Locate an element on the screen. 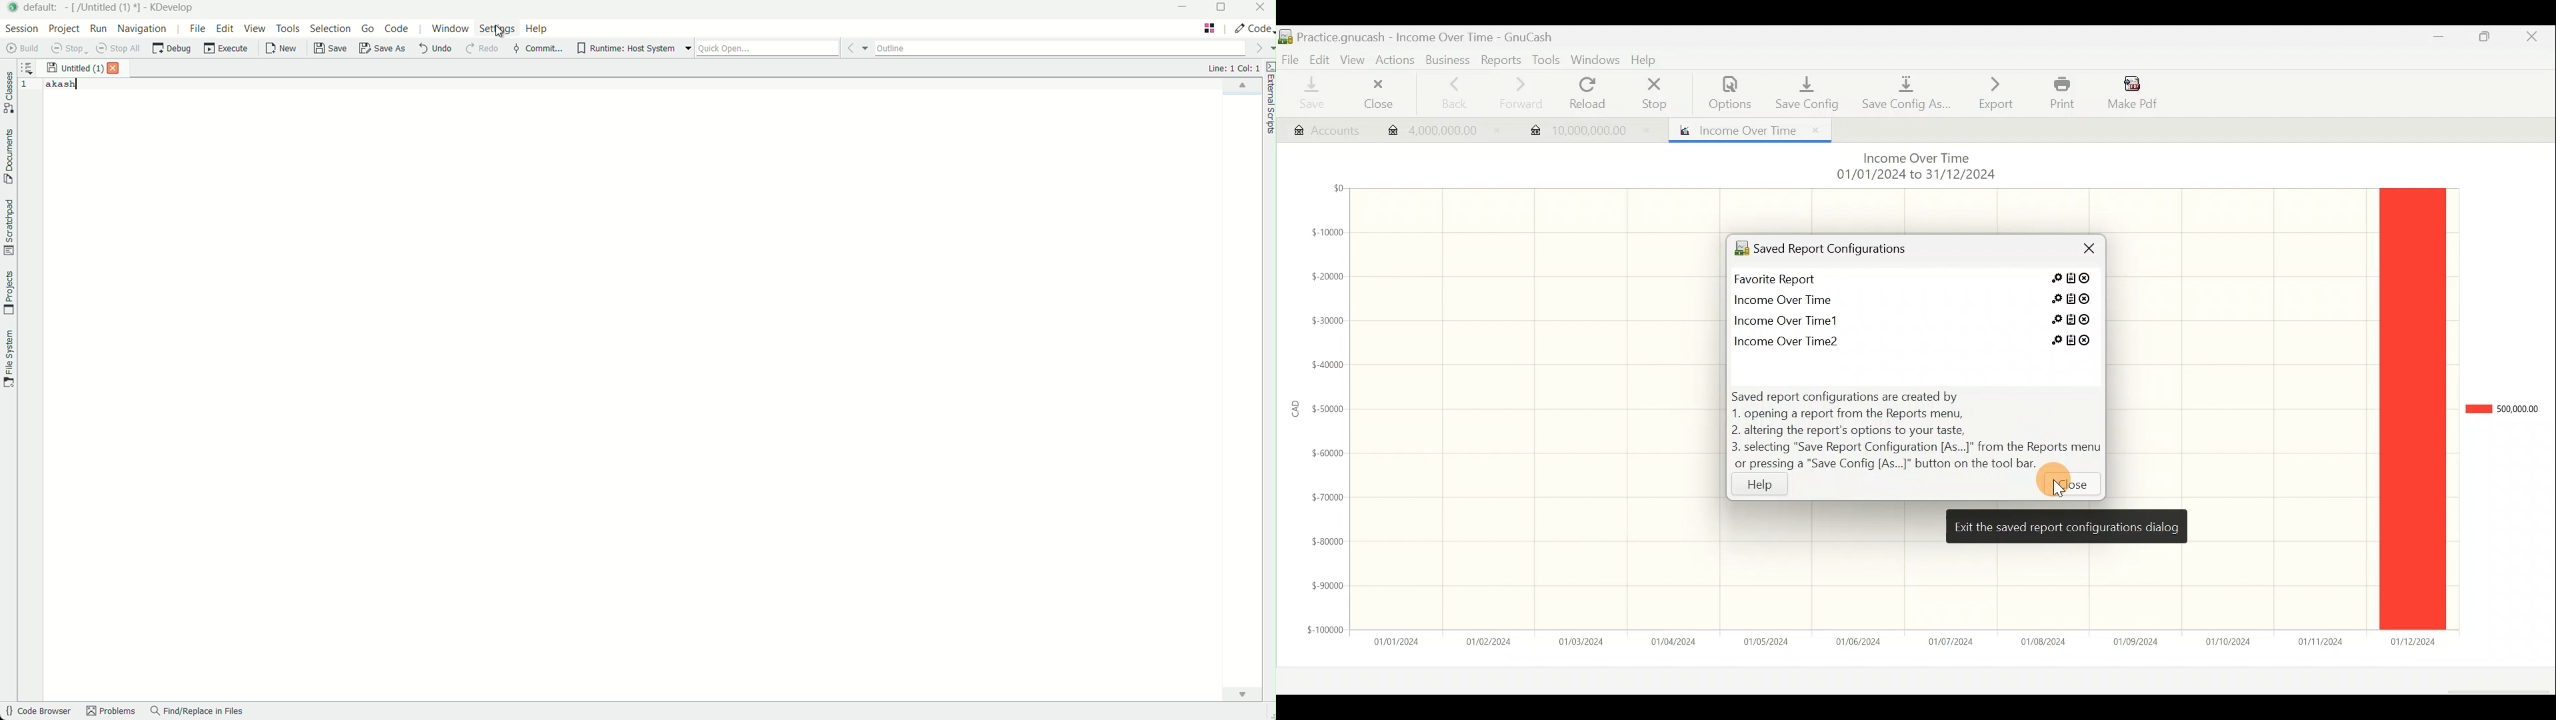 The height and width of the screenshot is (728, 2576). Windows is located at coordinates (1596, 61).